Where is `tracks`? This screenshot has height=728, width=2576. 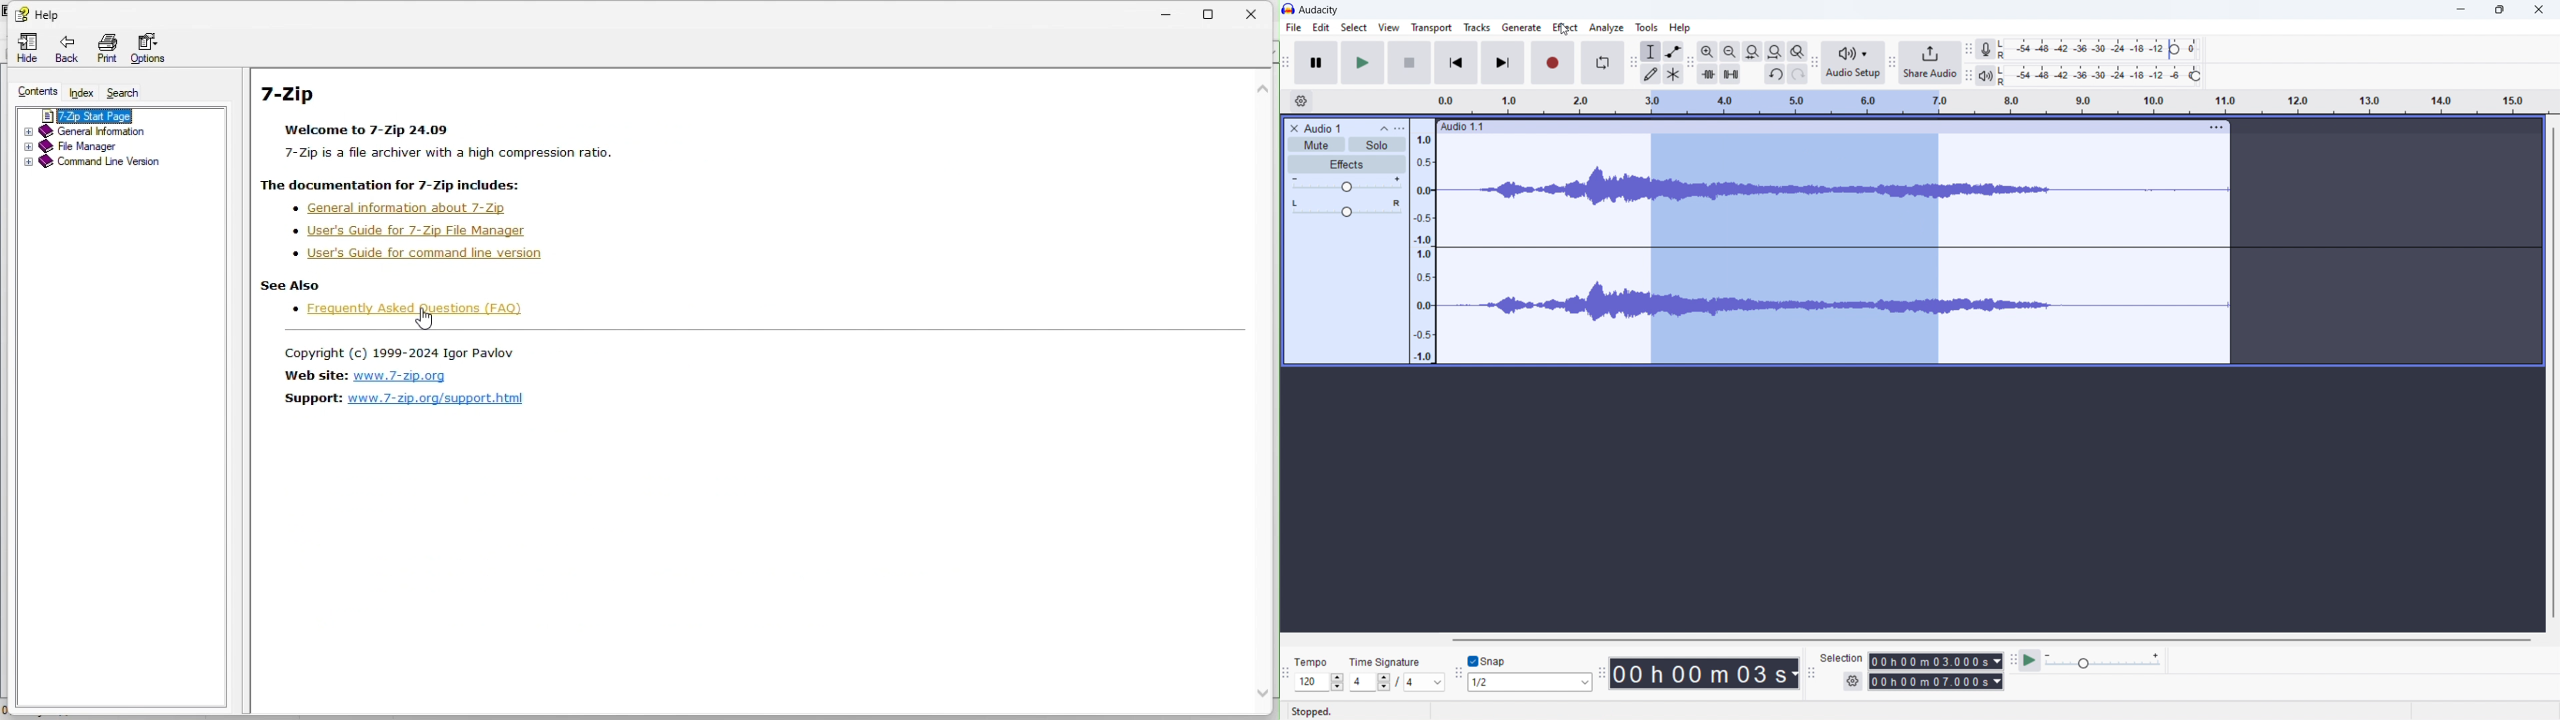
tracks is located at coordinates (1477, 27).